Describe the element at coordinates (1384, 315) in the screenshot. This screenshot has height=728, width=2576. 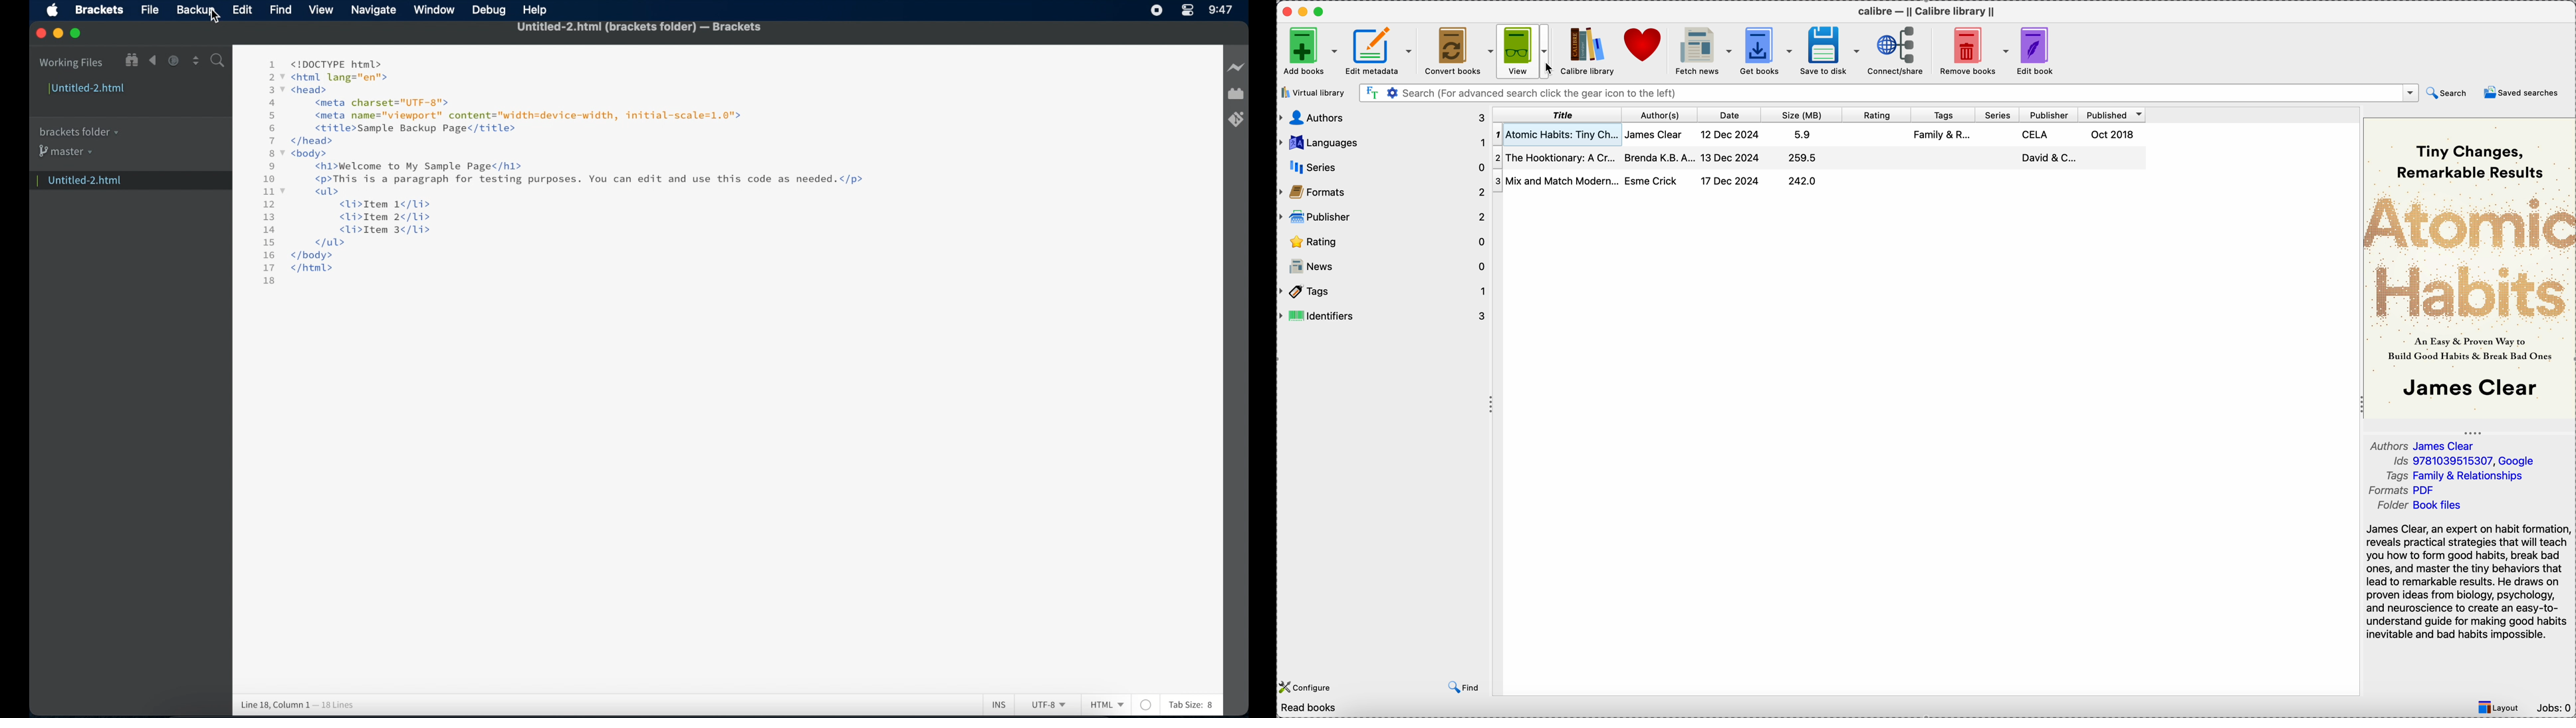
I see `identifiers` at that location.